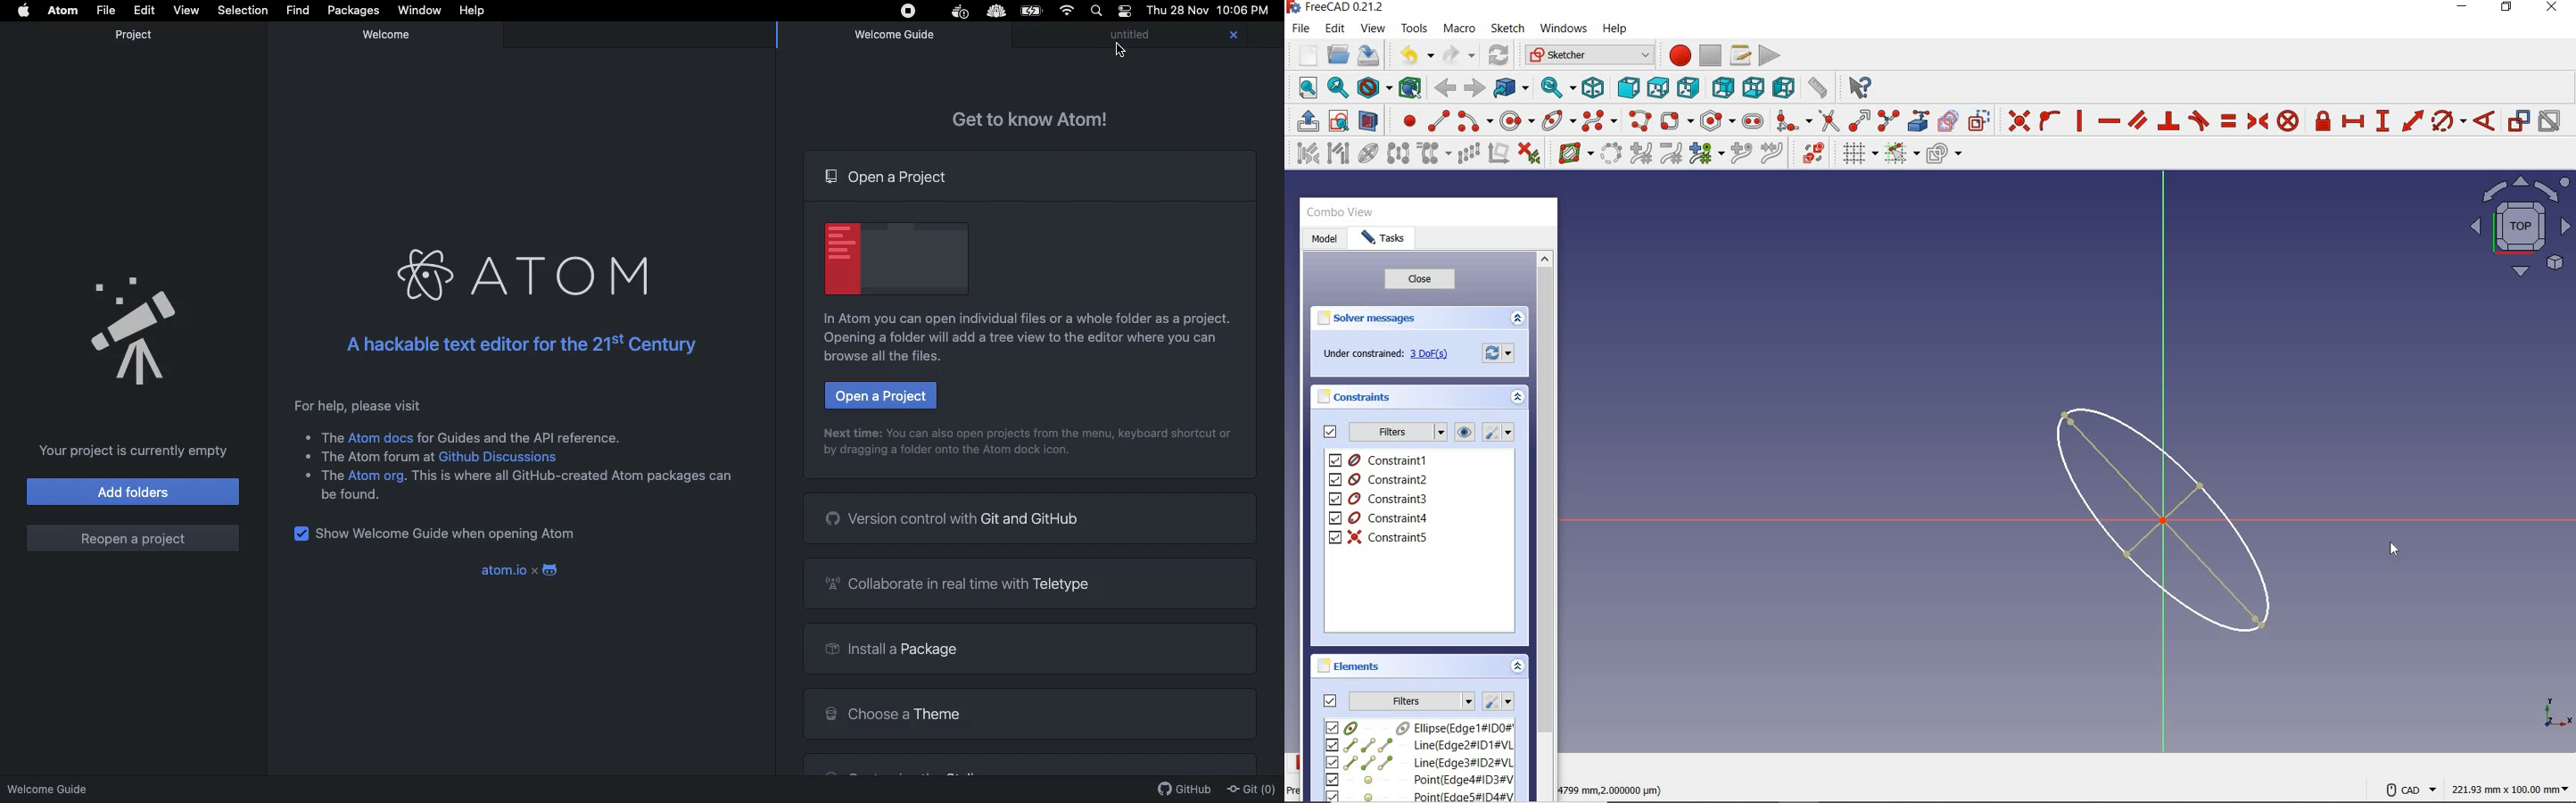  I want to click on constraint1, so click(1384, 460).